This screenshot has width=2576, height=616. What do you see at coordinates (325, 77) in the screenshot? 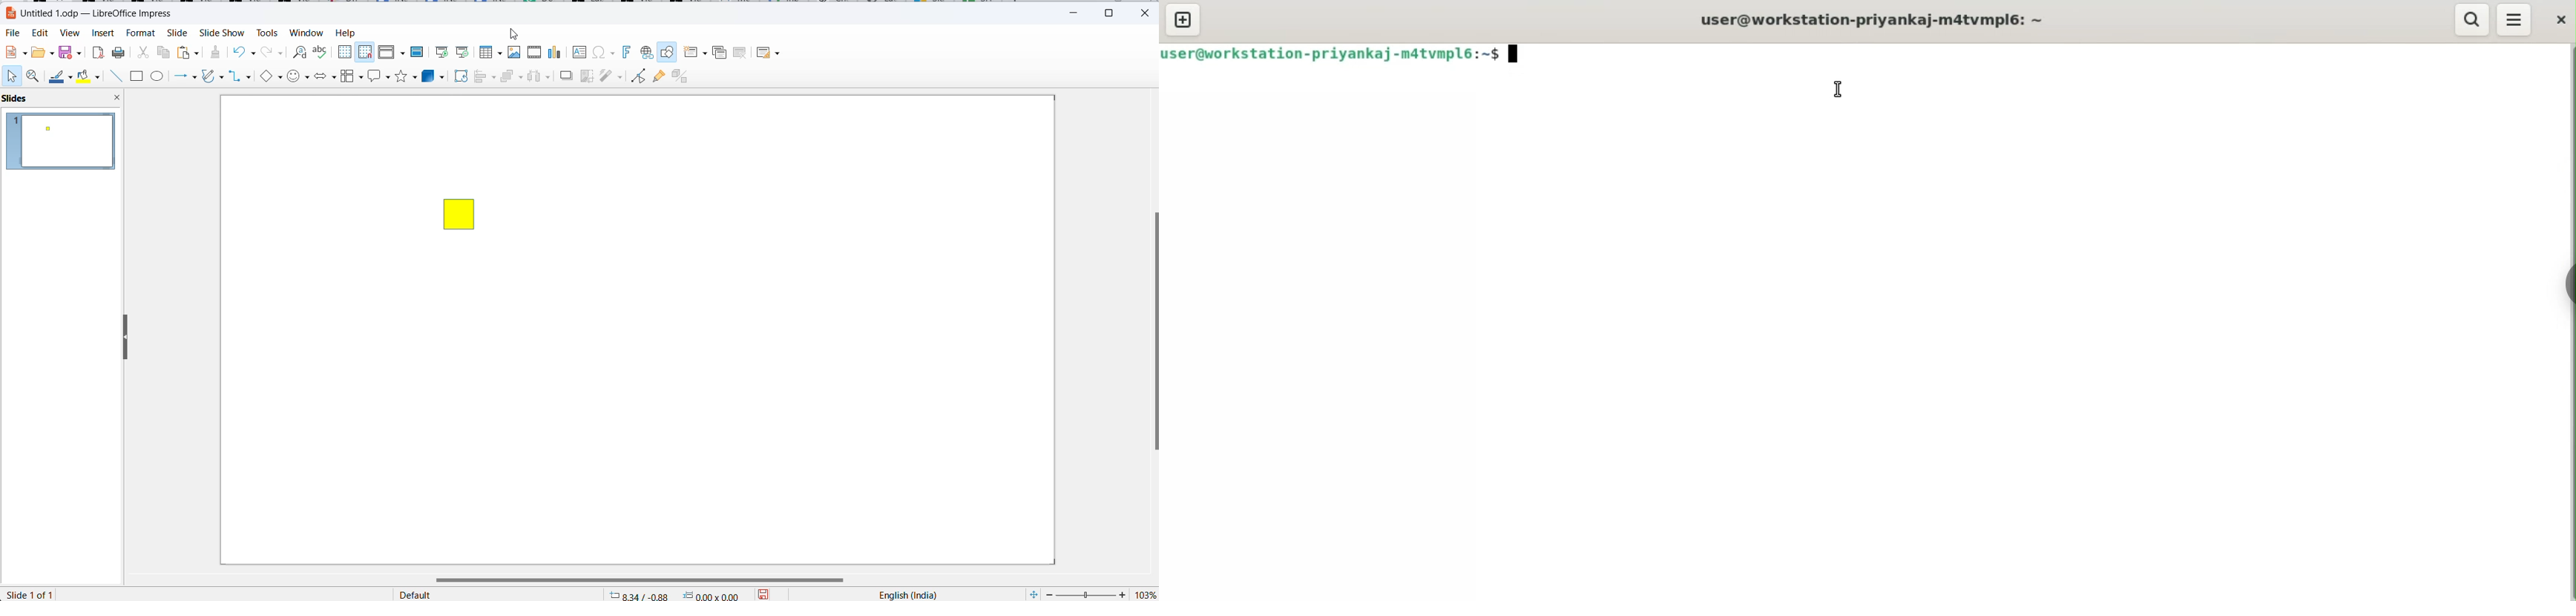
I see `block arrows` at bounding box center [325, 77].